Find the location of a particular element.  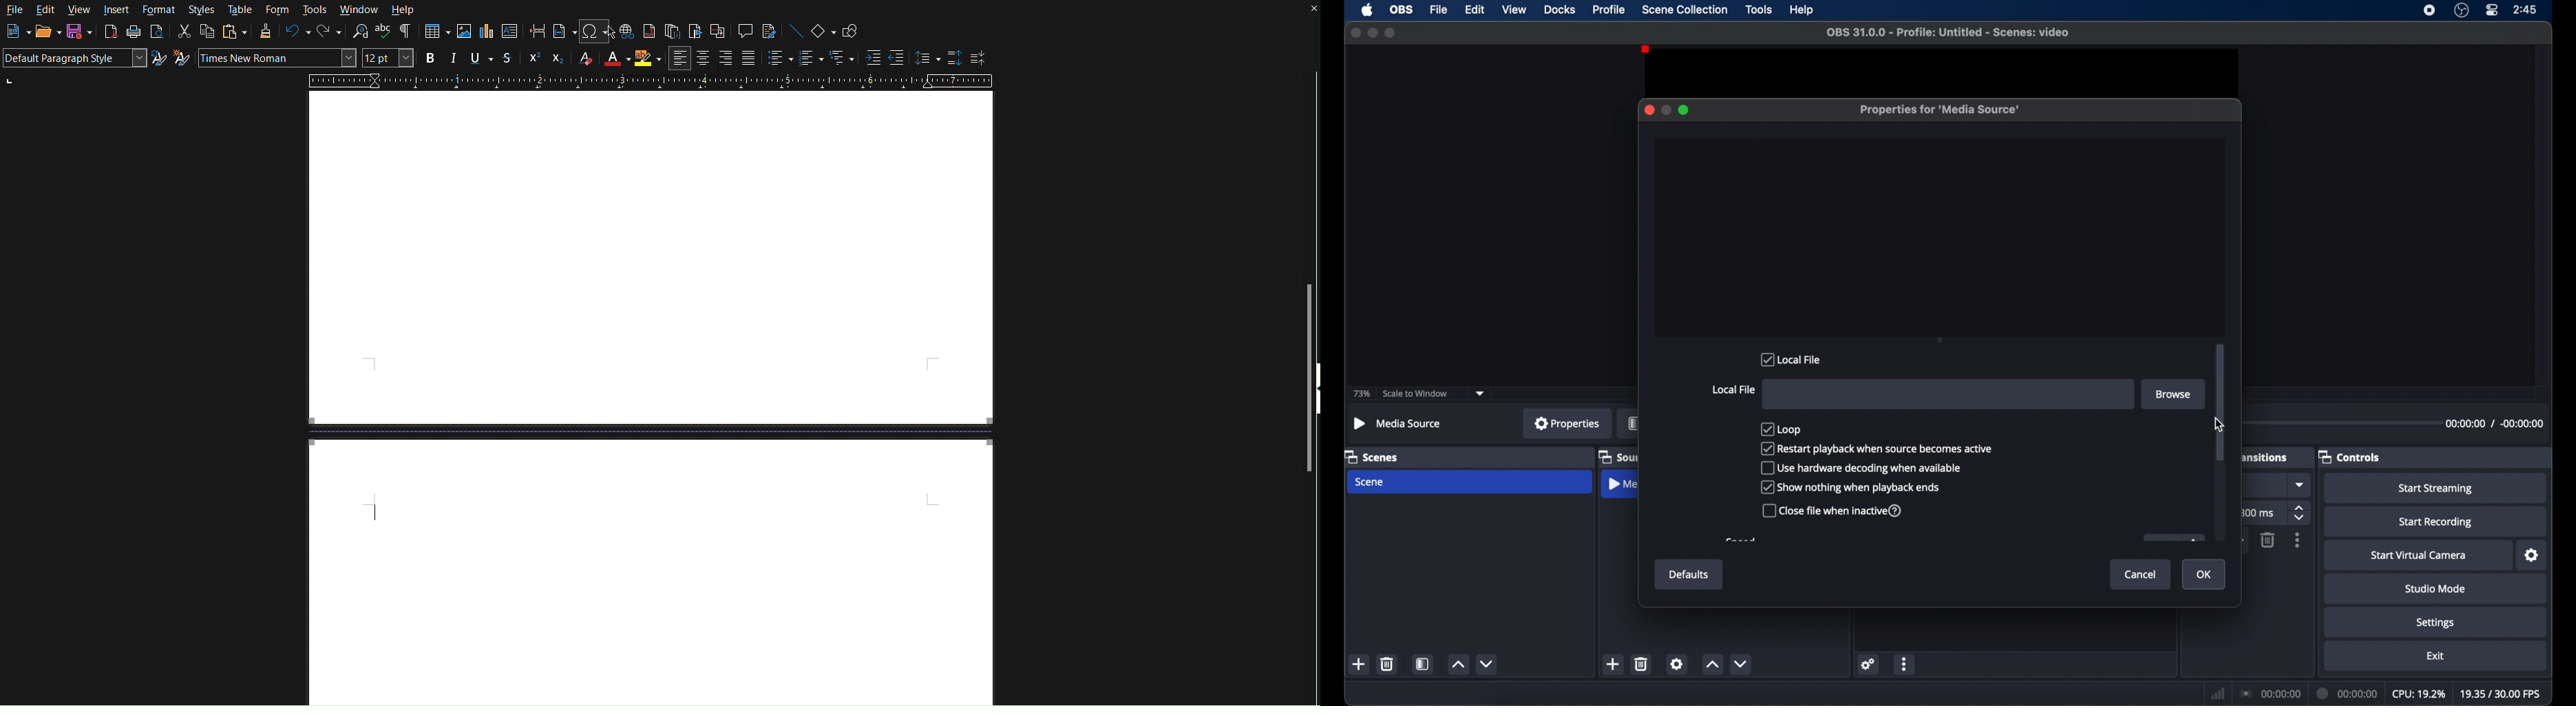

Find and Replace is located at coordinates (358, 32).